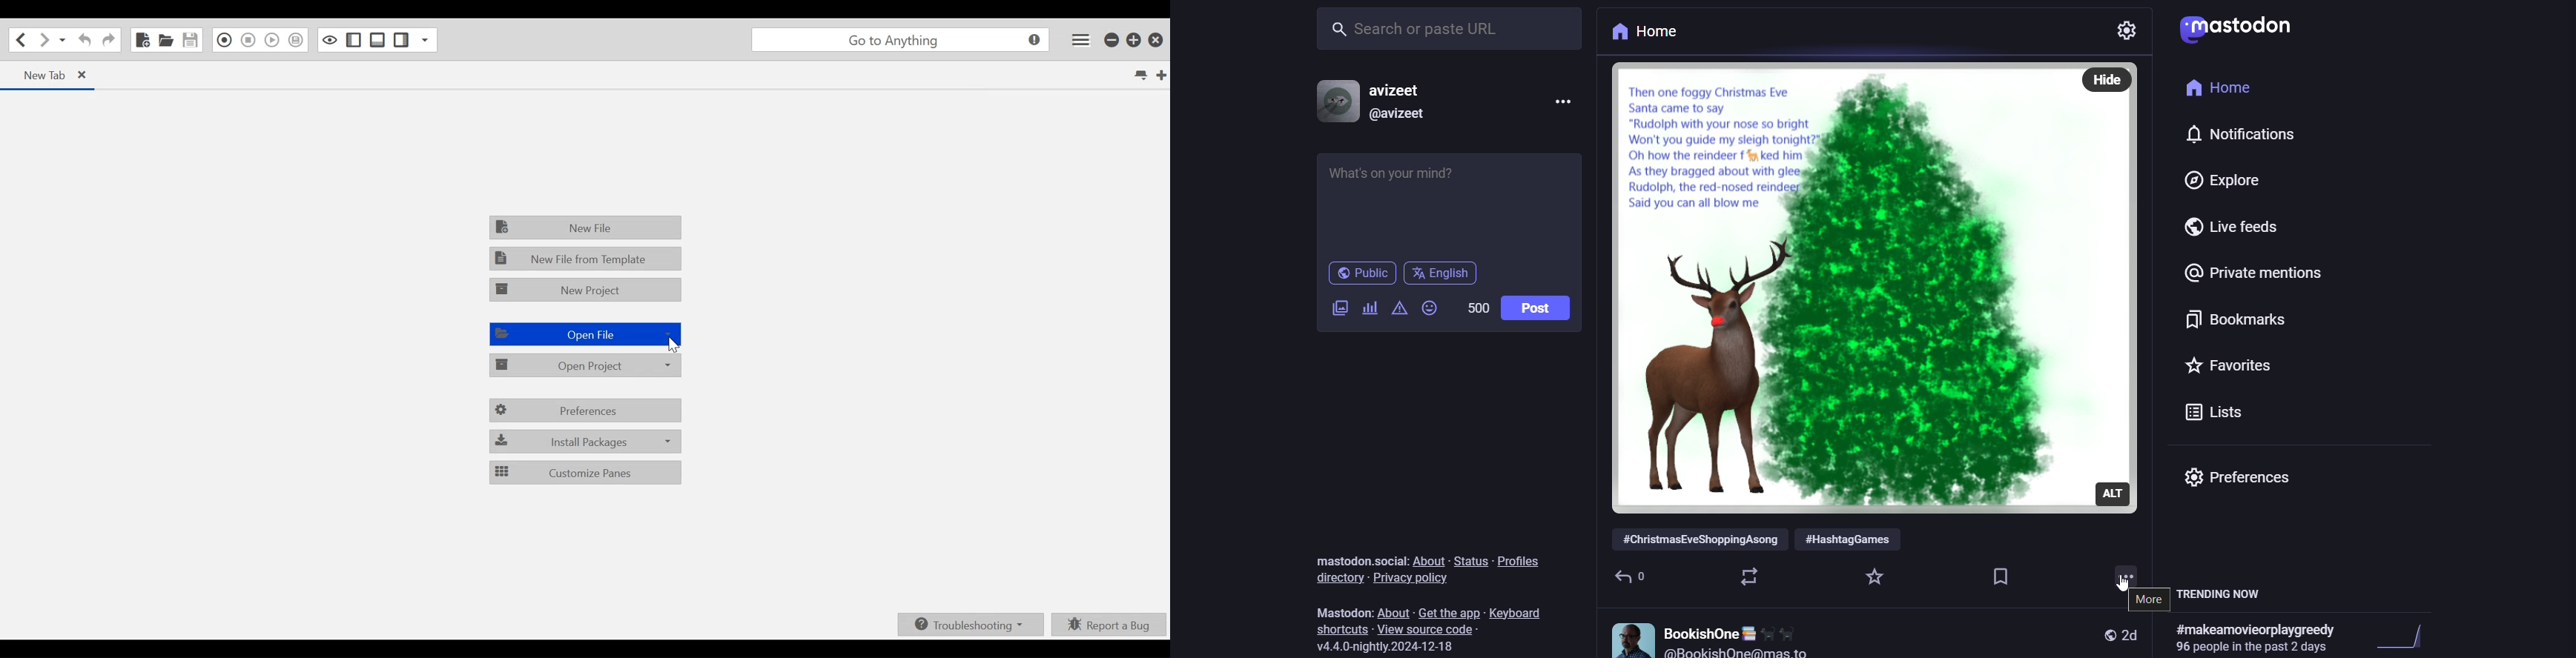  I want to click on bookmark, so click(1999, 577).